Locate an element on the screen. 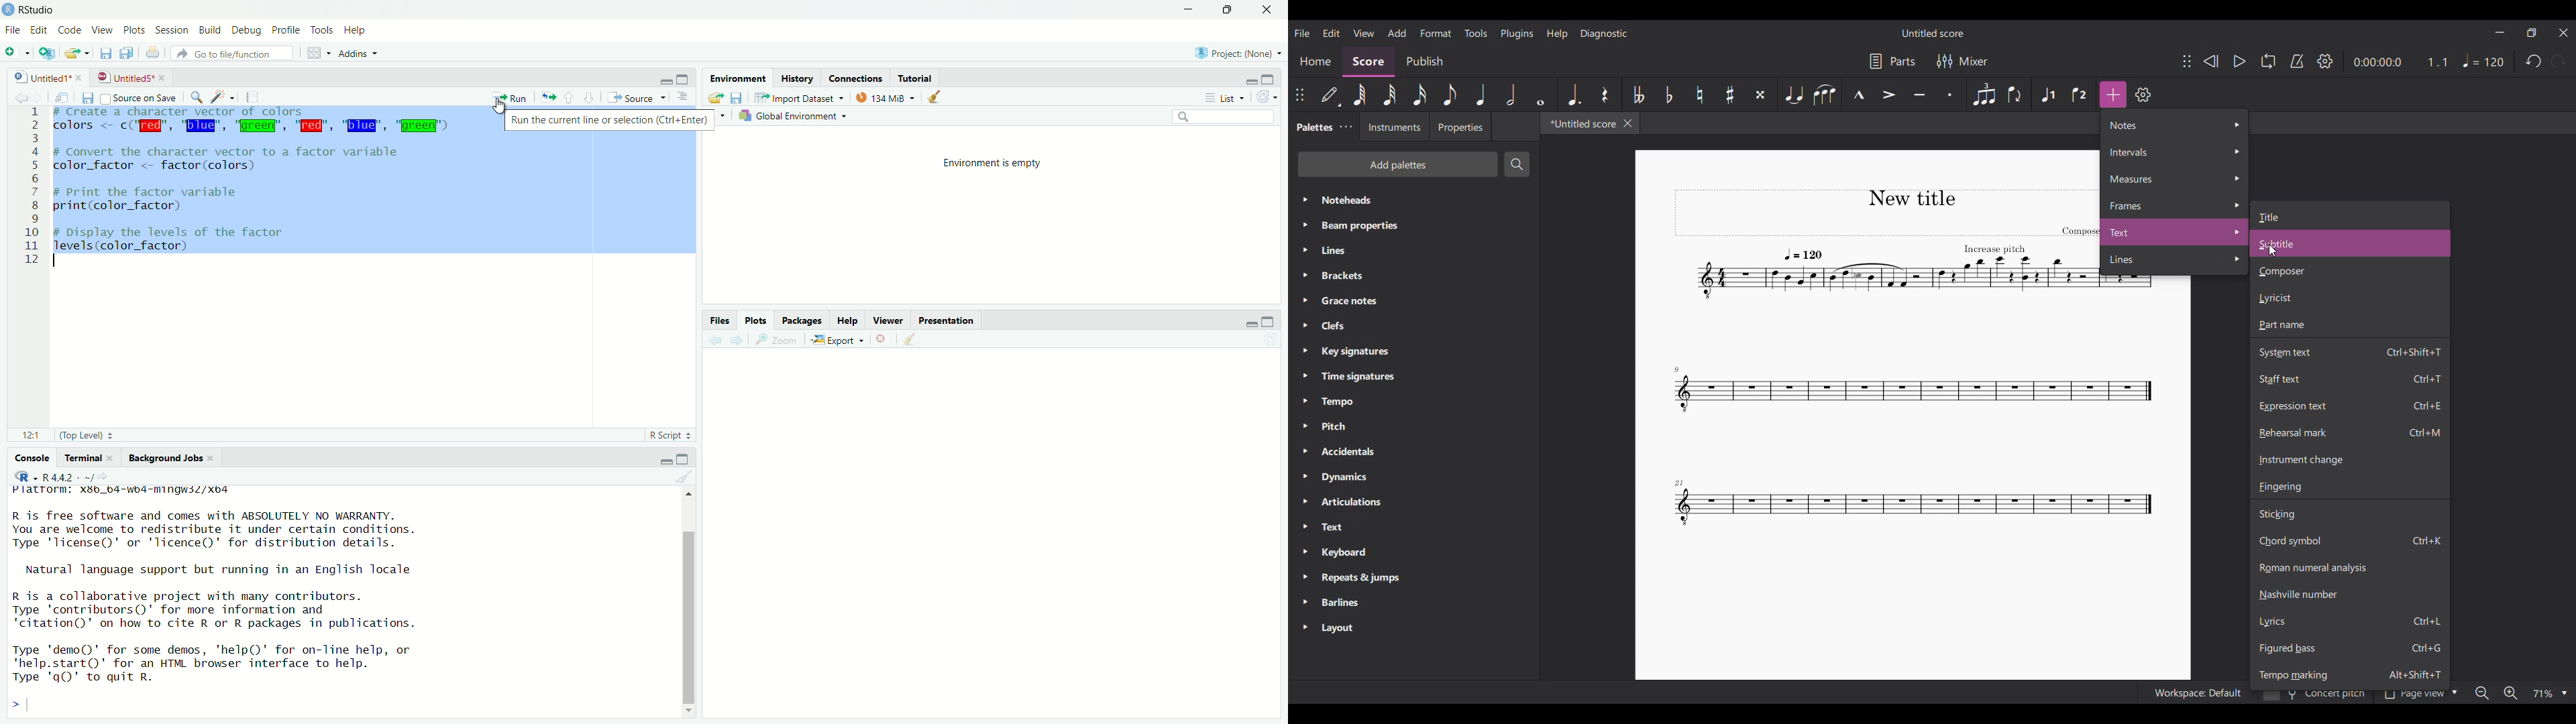 This screenshot has height=728, width=2576. untitled5 is located at coordinates (123, 76).